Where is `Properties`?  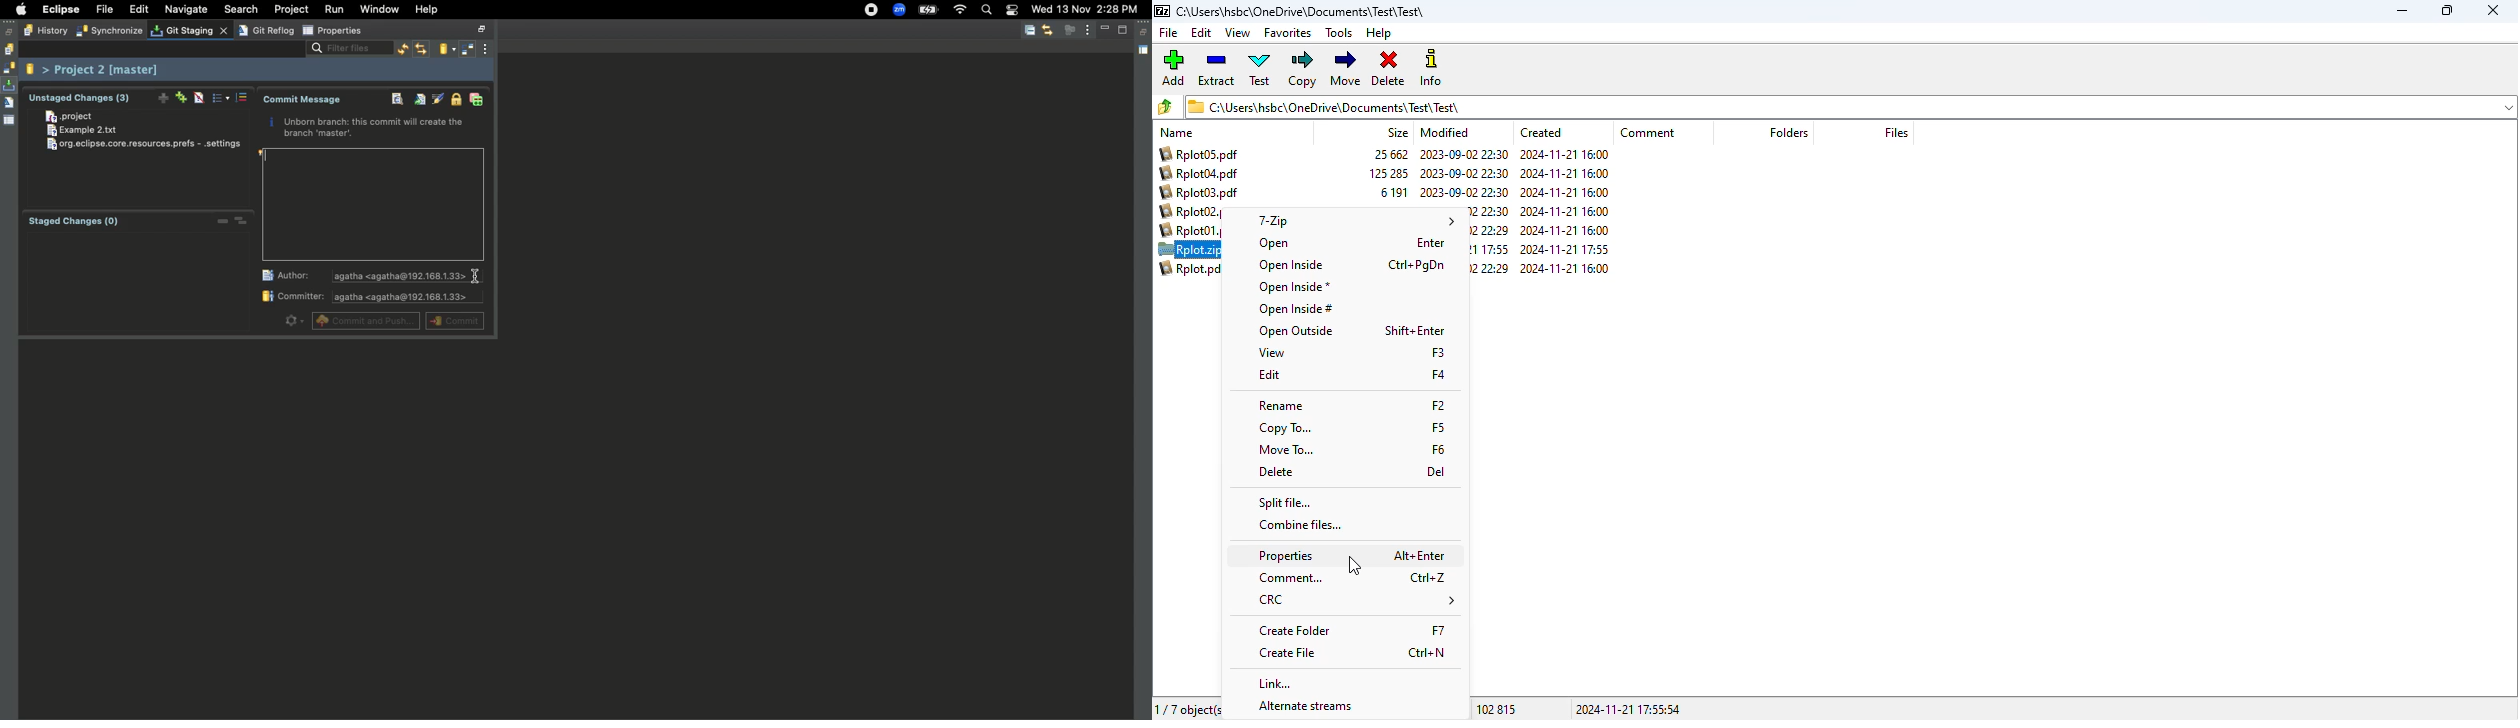 Properties is located at coordinates (10, 119).